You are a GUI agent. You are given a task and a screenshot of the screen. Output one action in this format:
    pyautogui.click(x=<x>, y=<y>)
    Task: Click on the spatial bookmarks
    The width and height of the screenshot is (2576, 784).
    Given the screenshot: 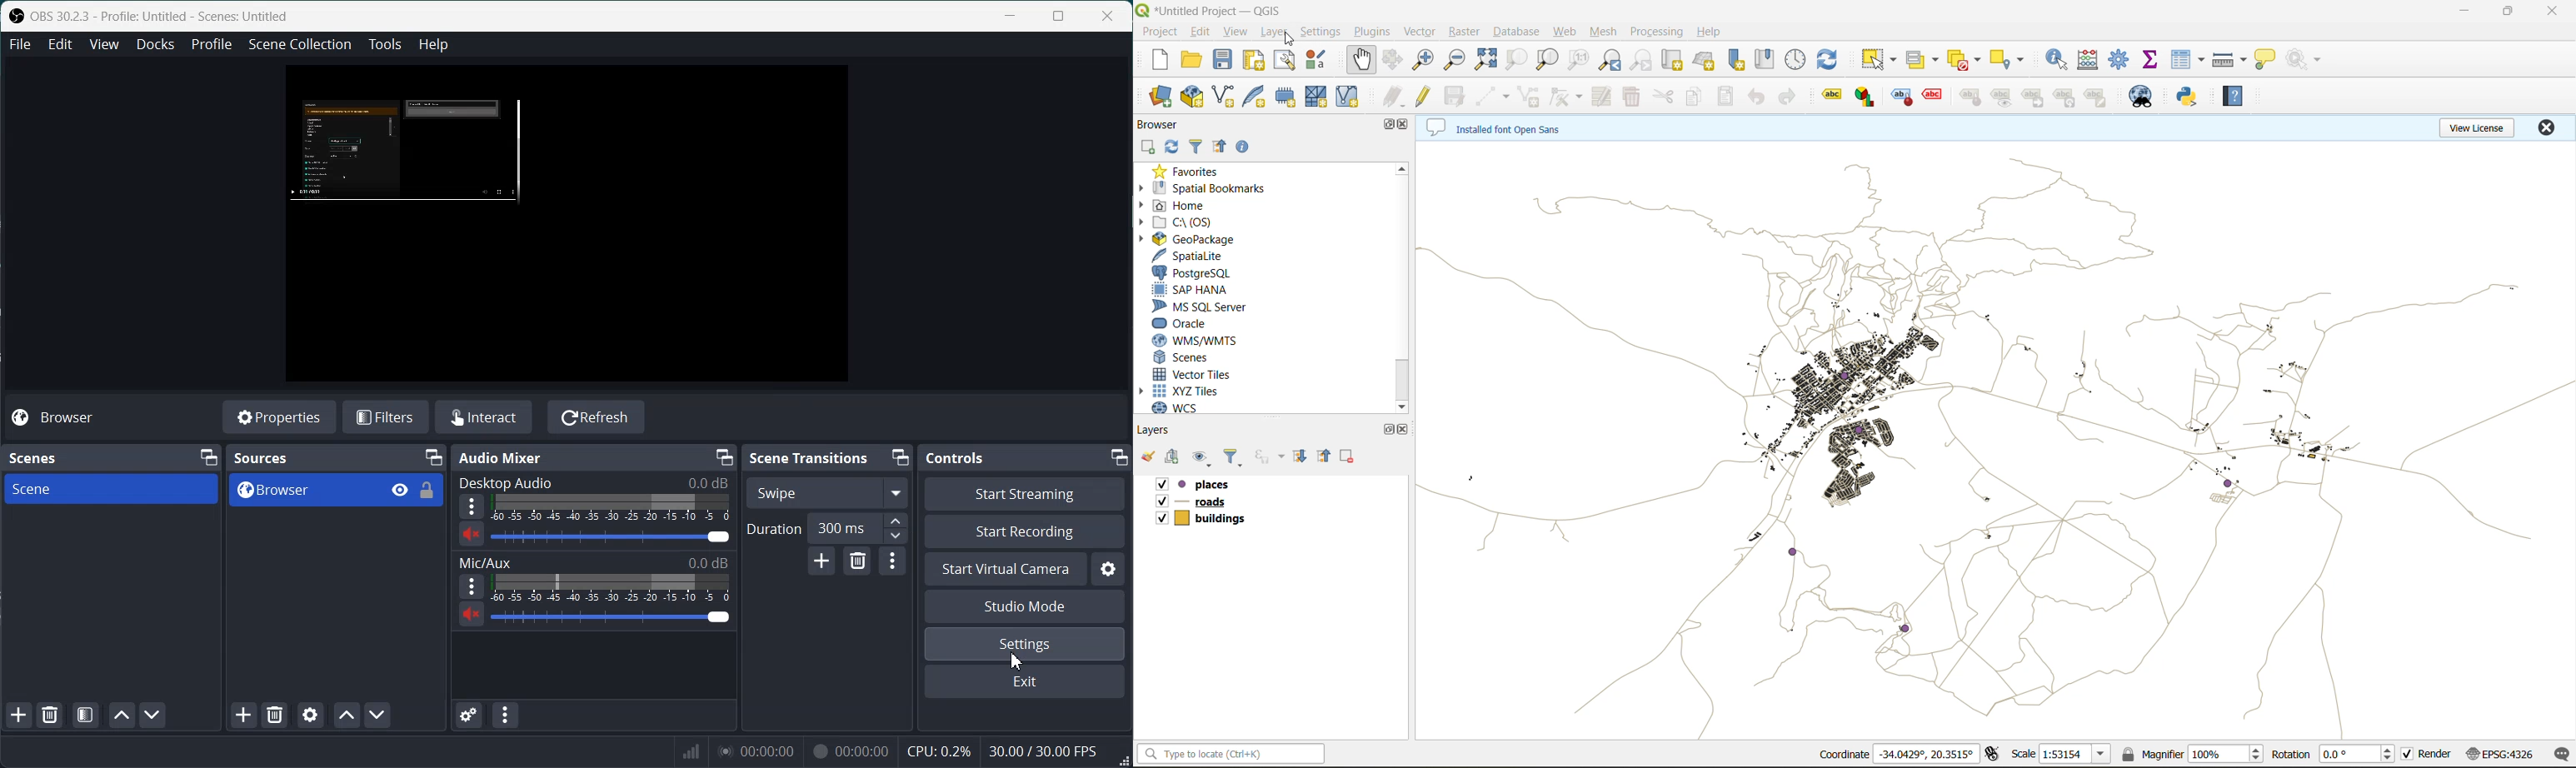 What is the action you would take?
    pyautogui.click(x=1215, y=189)
    